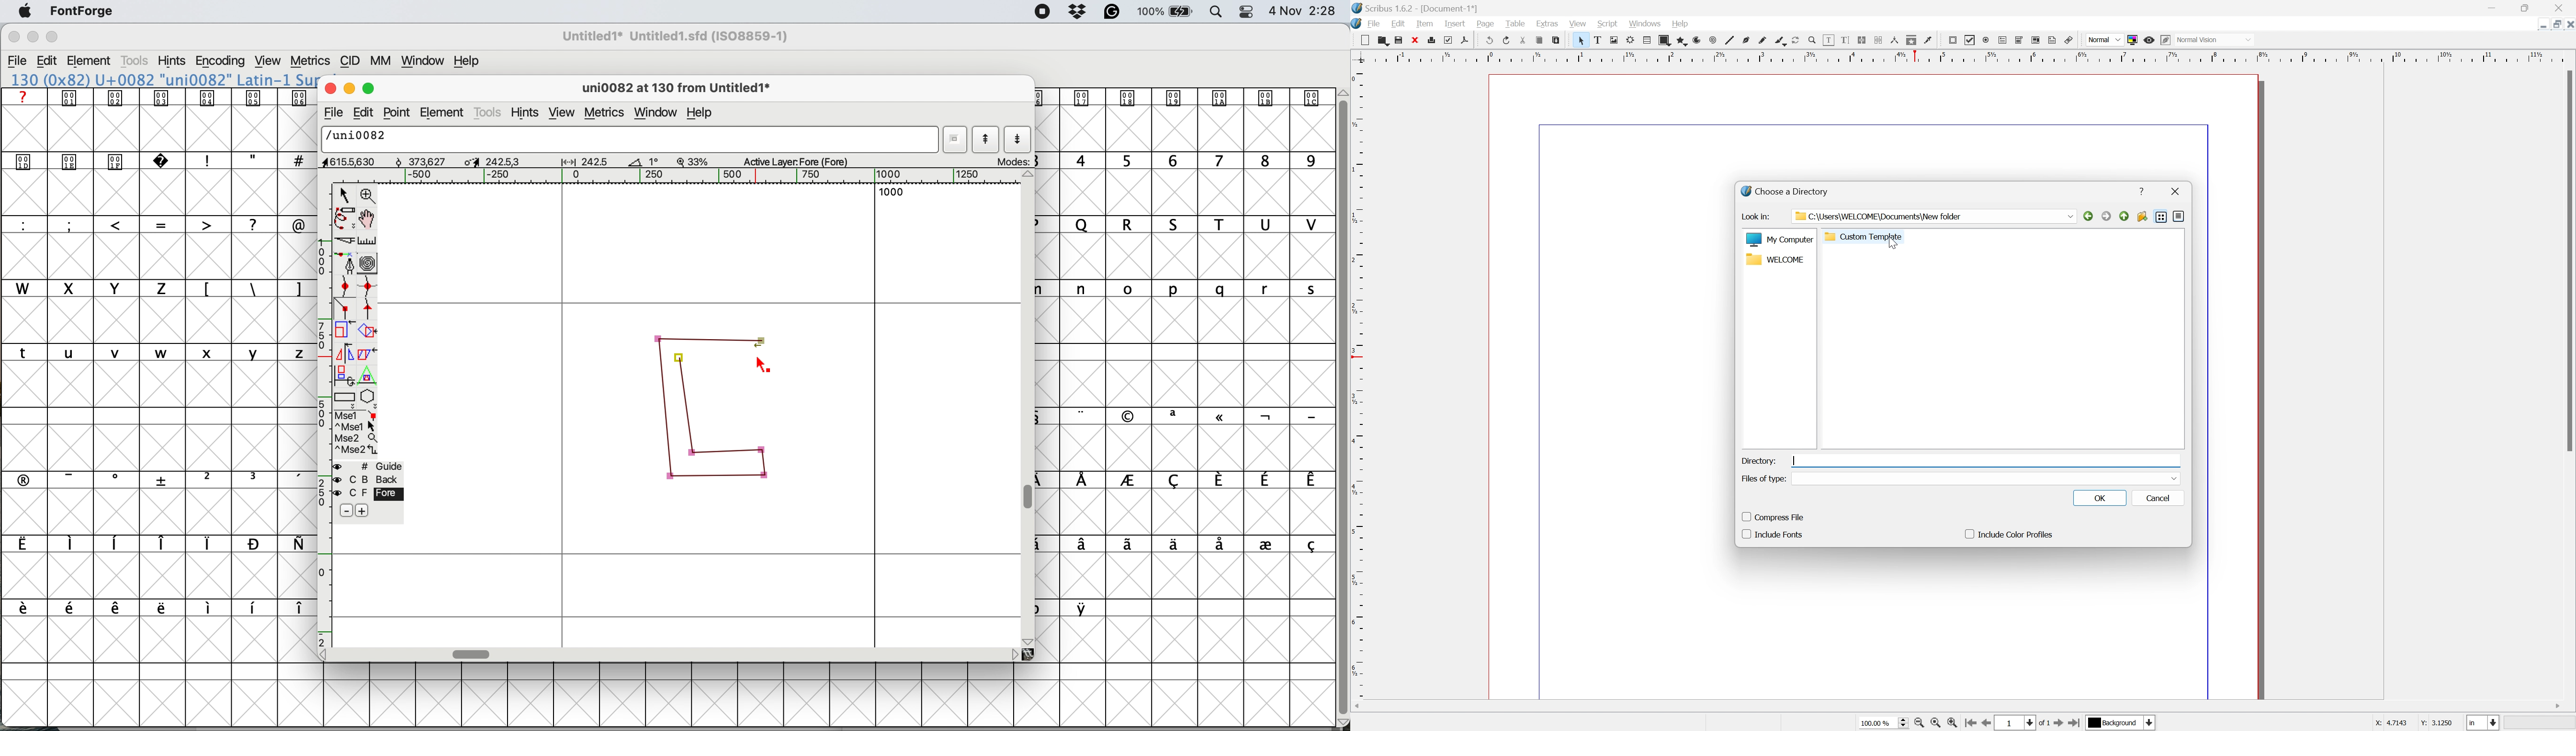  What do you see at coordinates (2060, 723) in the screenshot?
I see `Go to next page` at bounding box center [2060, 723].